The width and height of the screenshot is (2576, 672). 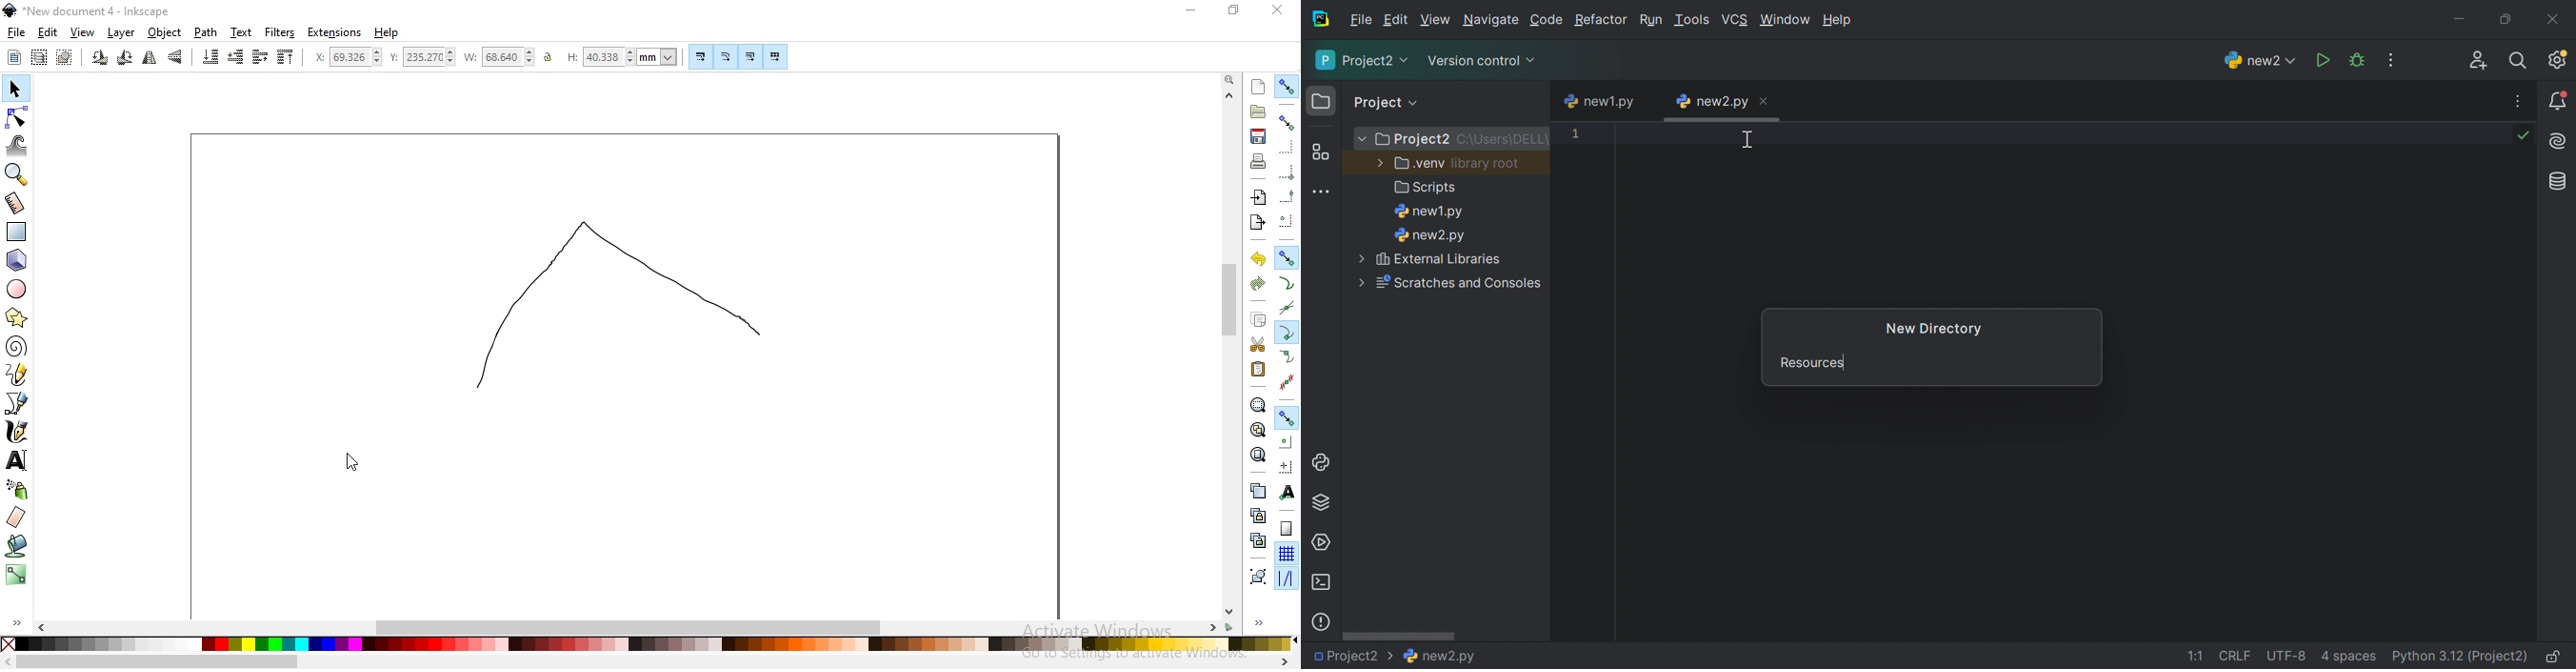 I want to click on create and edit text, so click(x=17, y=461).